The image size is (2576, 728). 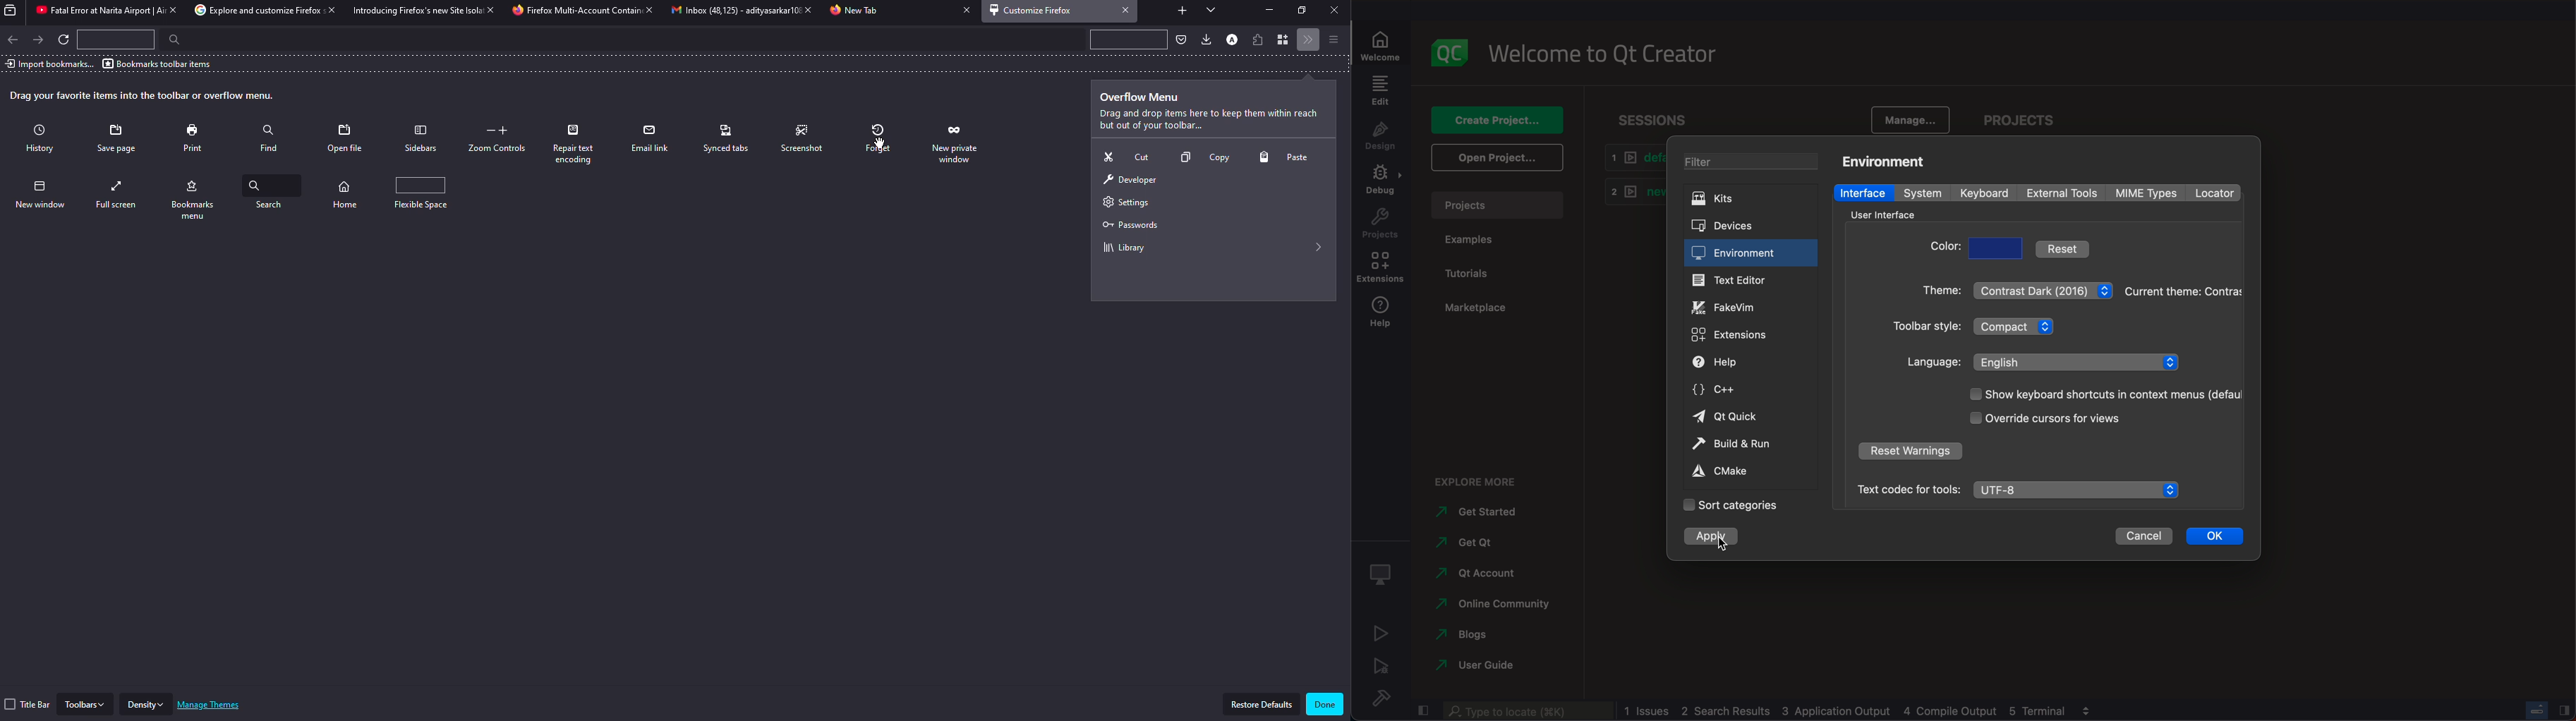 What do you see at coordinates (1324, 705) in the screenshot?
I see `done` at bounding box center [1324, 705].